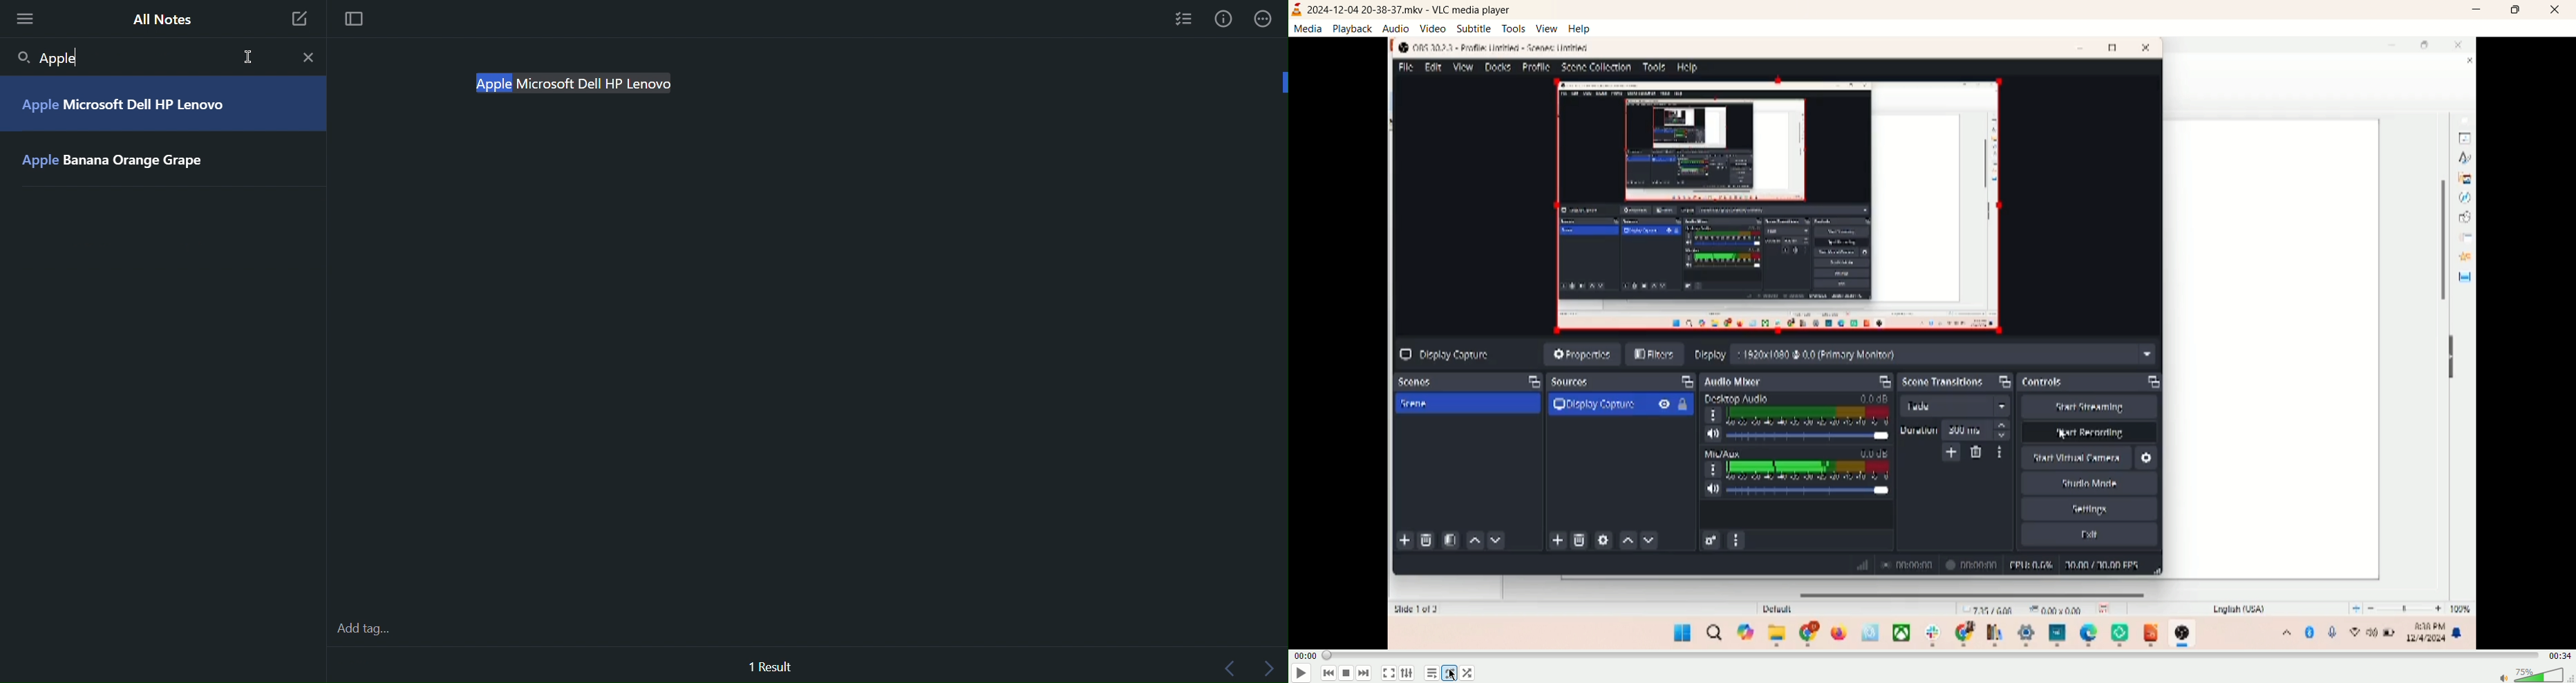 Image resolution: width=2576 pixels, height=700 pixels. What do you see at coordinates (38, 163) in the screenshot?
I see `Apple ` at bounding box center [38, 163].